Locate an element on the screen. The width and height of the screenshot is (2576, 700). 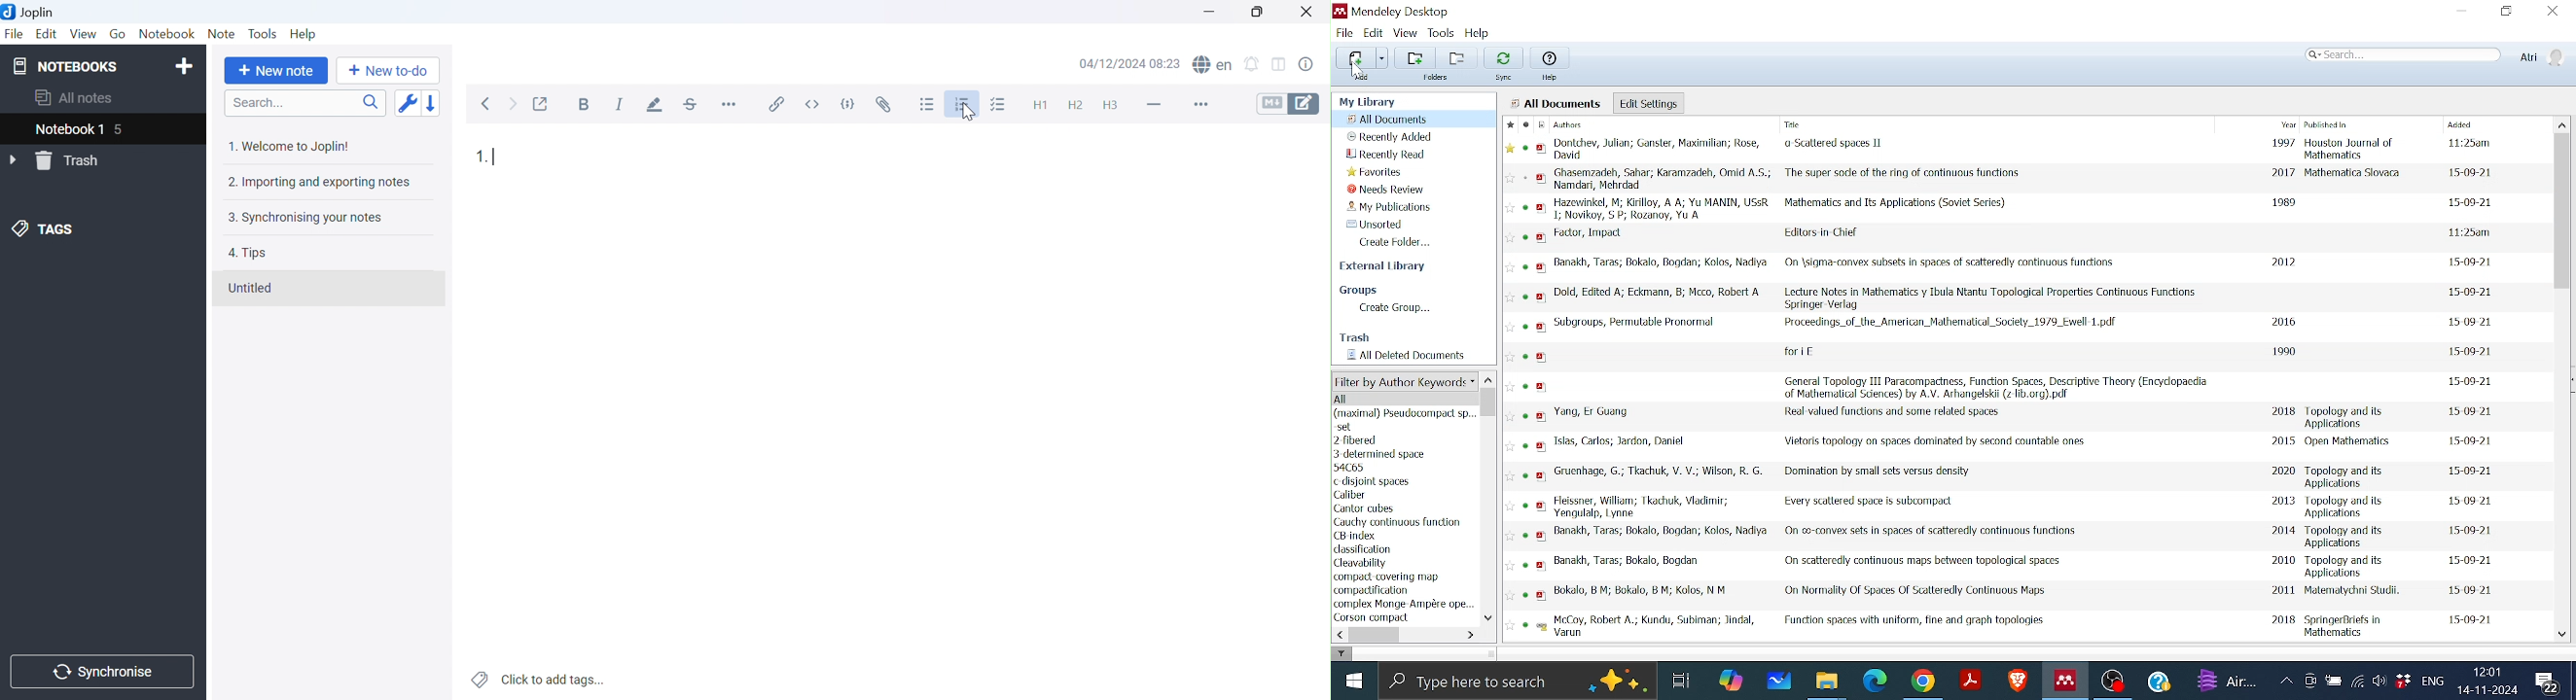
Code is located at coordinates (849, 105).